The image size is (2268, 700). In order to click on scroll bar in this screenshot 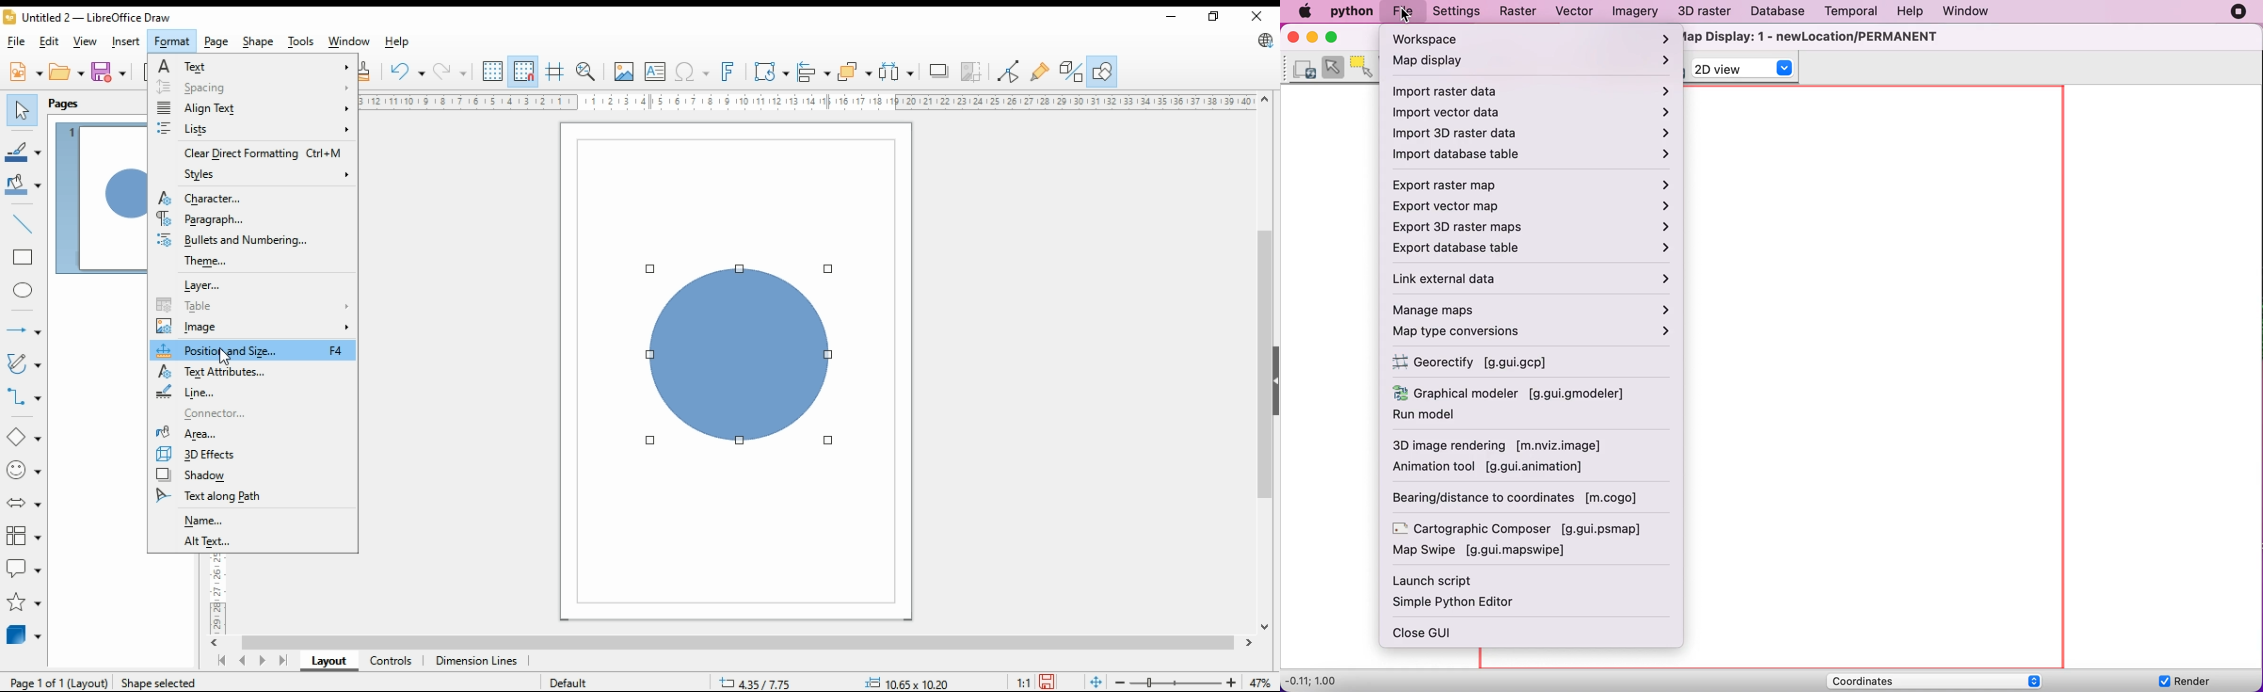, I will do `click(1266, 361)`.